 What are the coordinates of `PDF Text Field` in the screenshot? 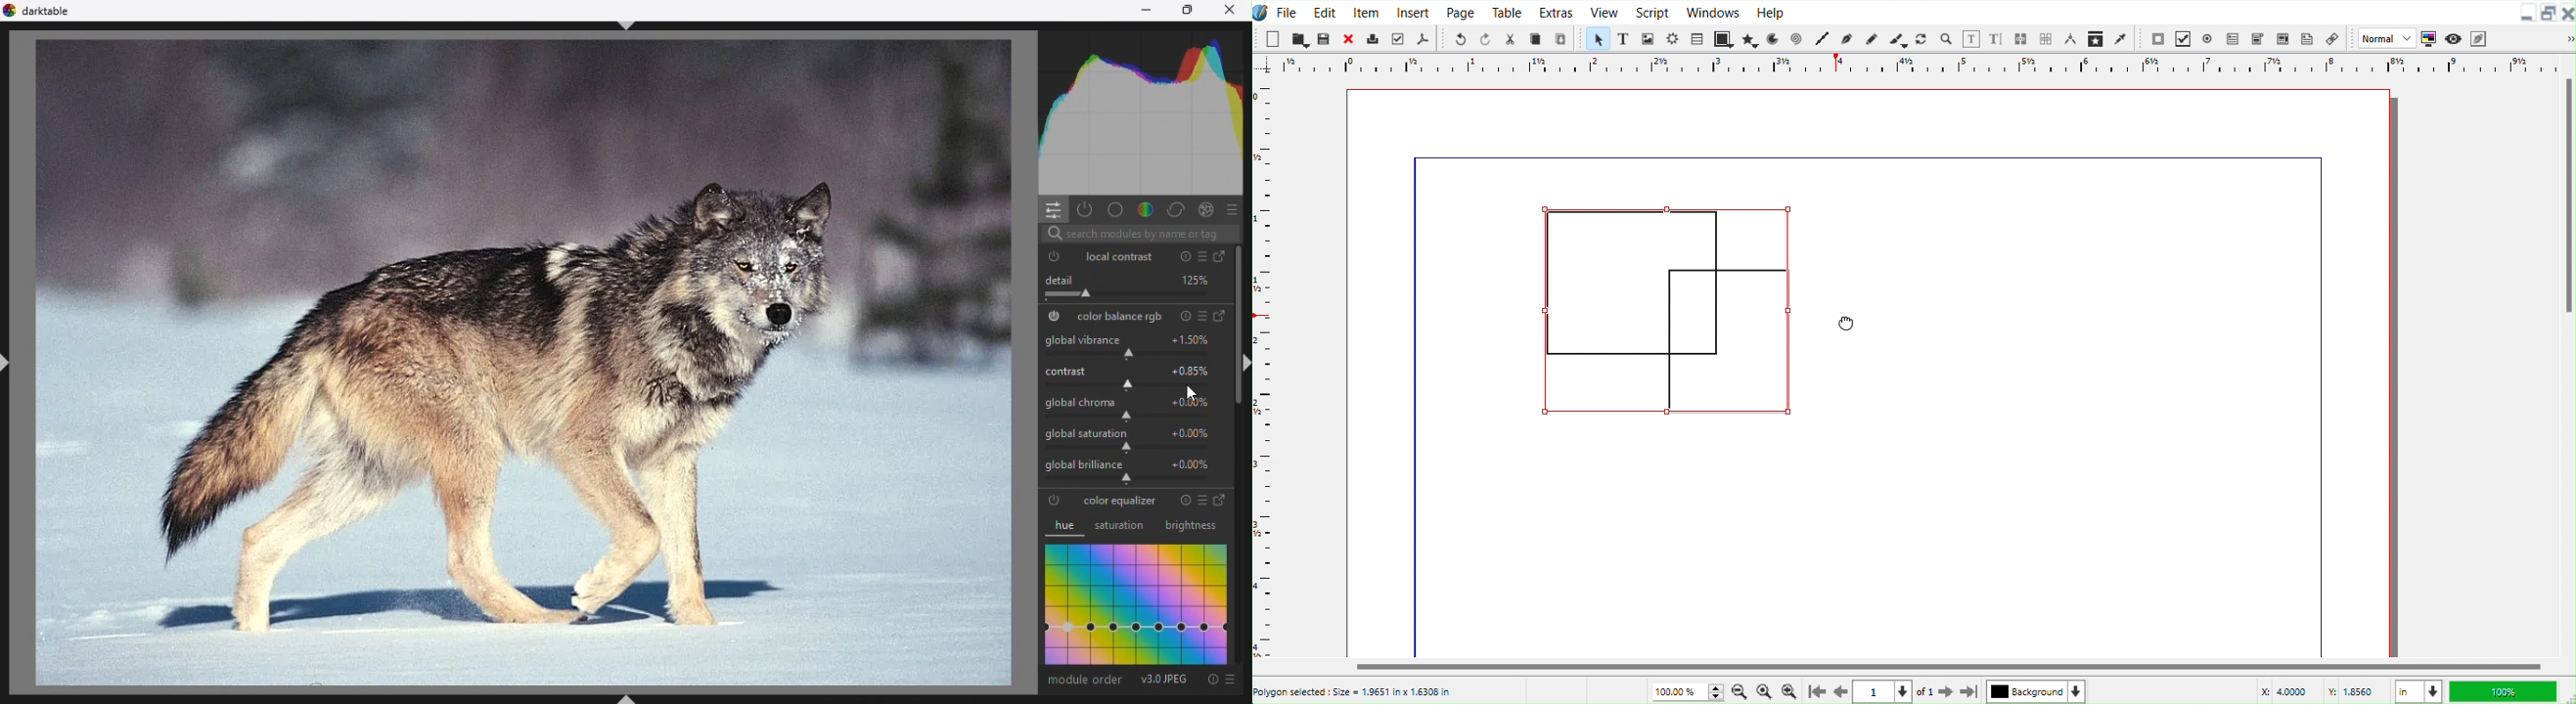 It's located at (2233, 38).